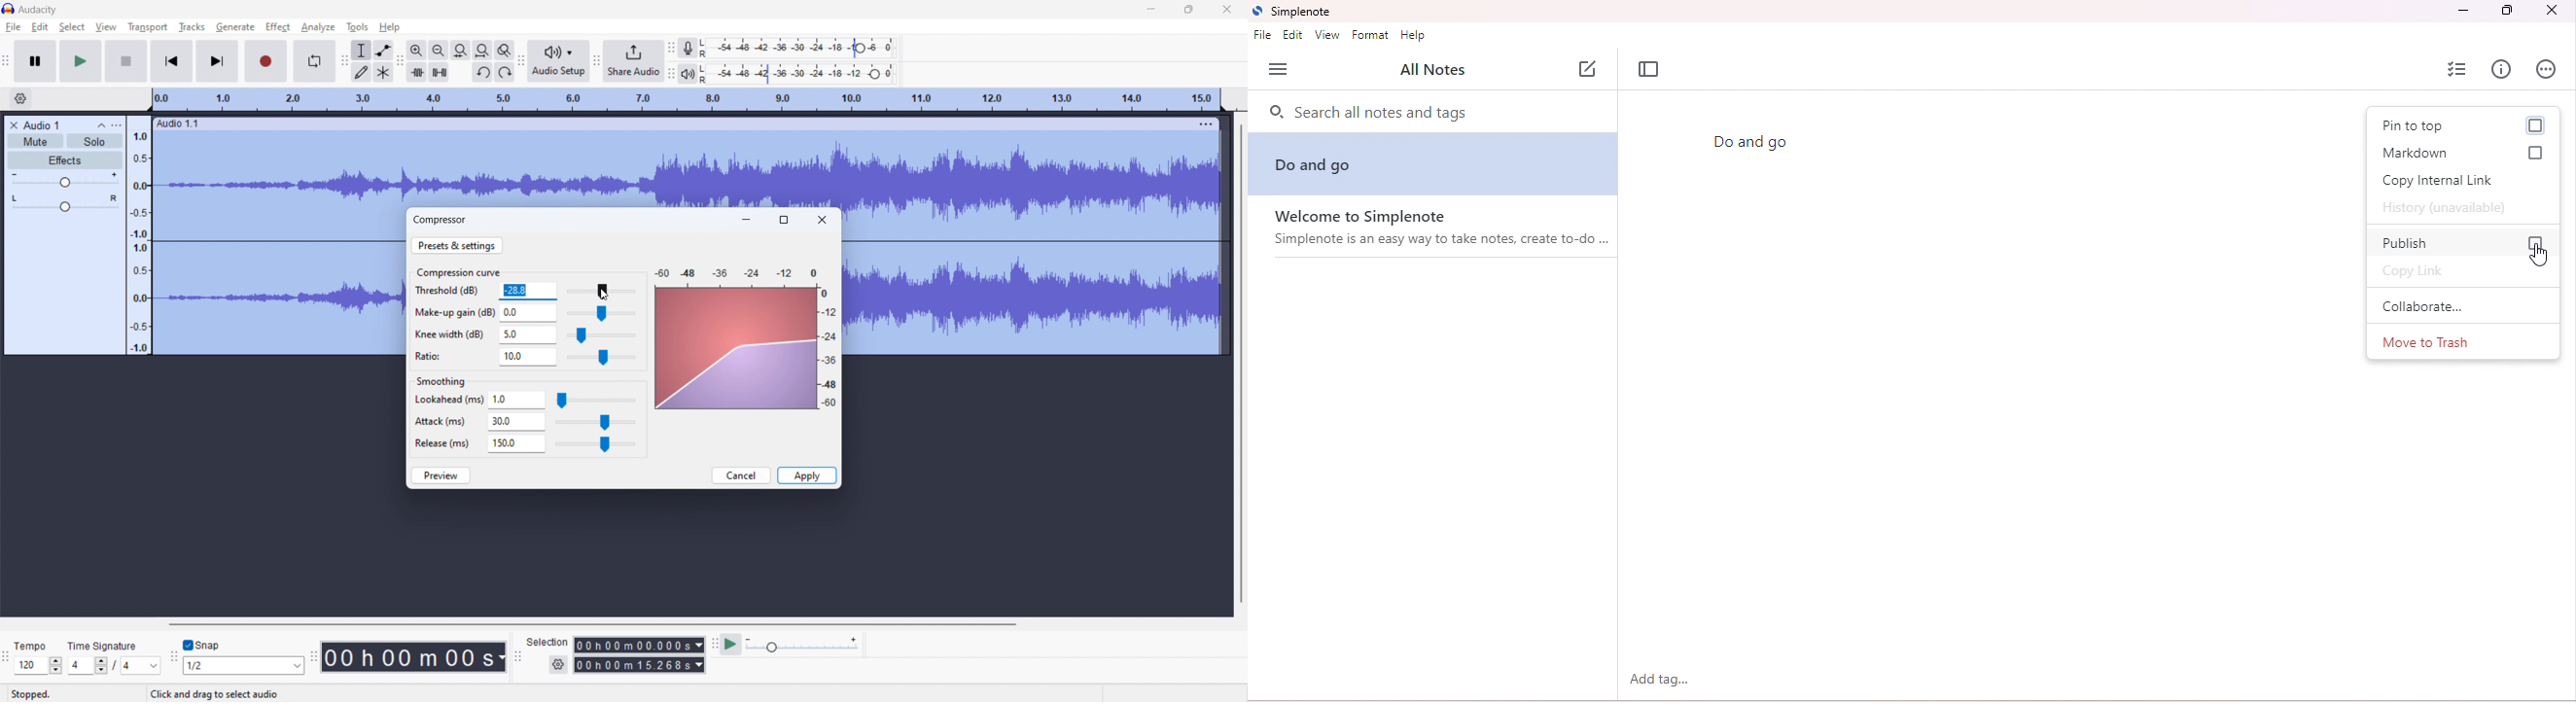 The width and height of the screenshot is (2576, 728). I want to click on audio setup, so click(558, 60).